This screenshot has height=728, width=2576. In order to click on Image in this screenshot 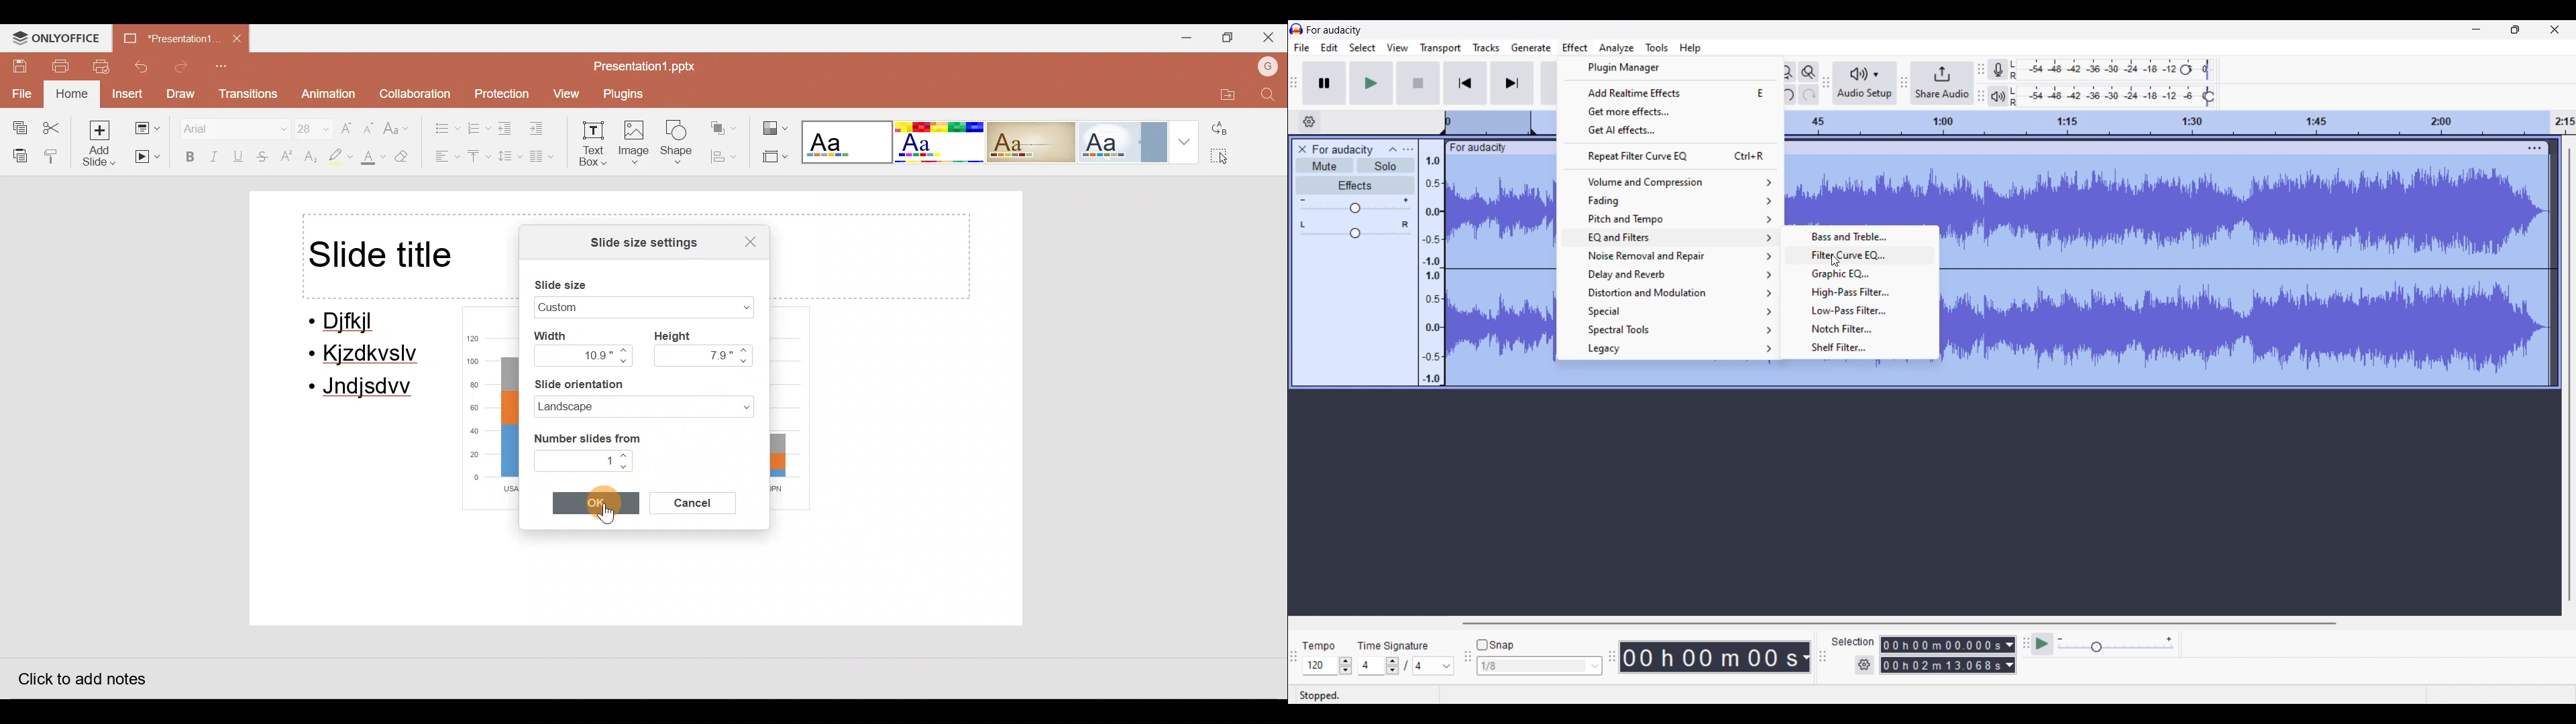, I will do `click(635, 145)`.